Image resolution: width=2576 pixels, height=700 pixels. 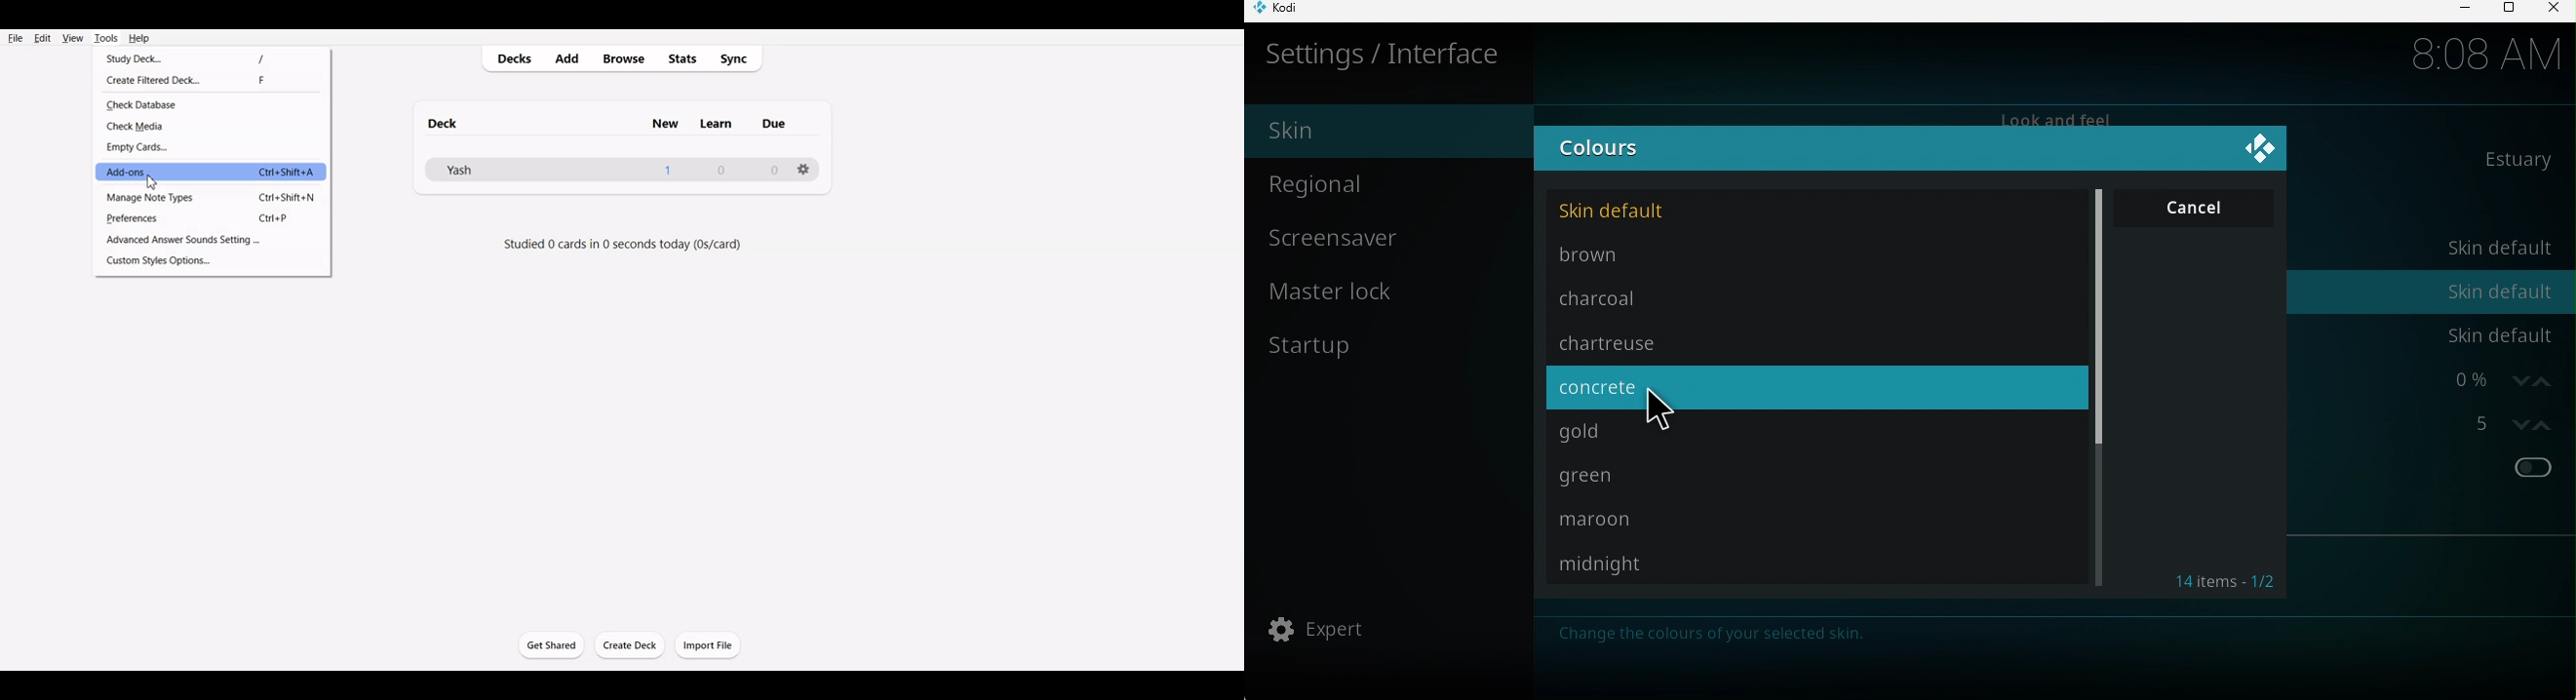 I want to click on Master lock, so click(x=1344, y=291).